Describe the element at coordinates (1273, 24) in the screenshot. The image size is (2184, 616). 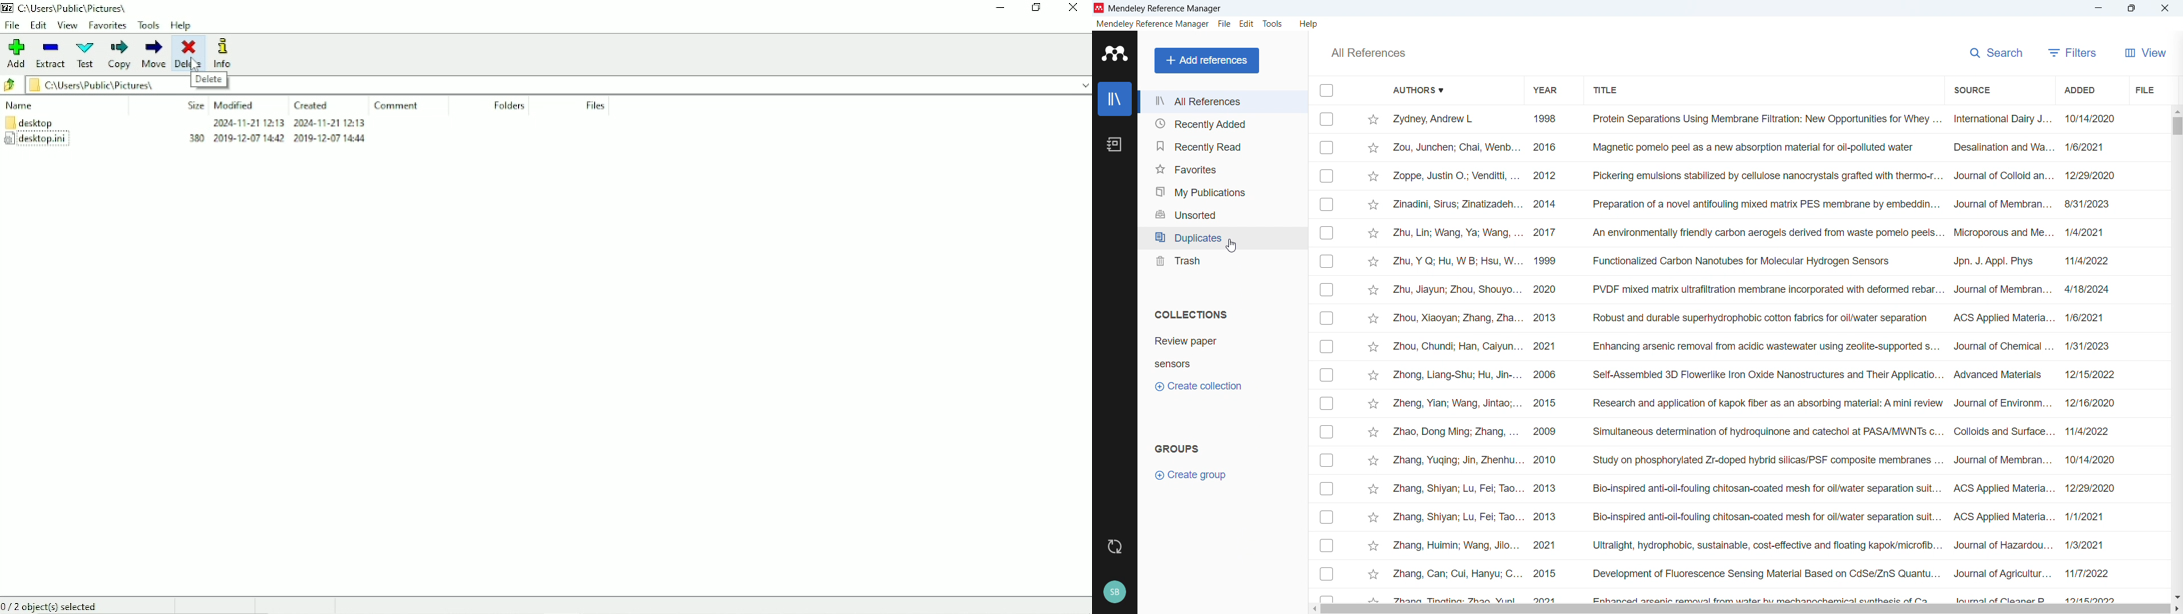
I see `tools` at that location.